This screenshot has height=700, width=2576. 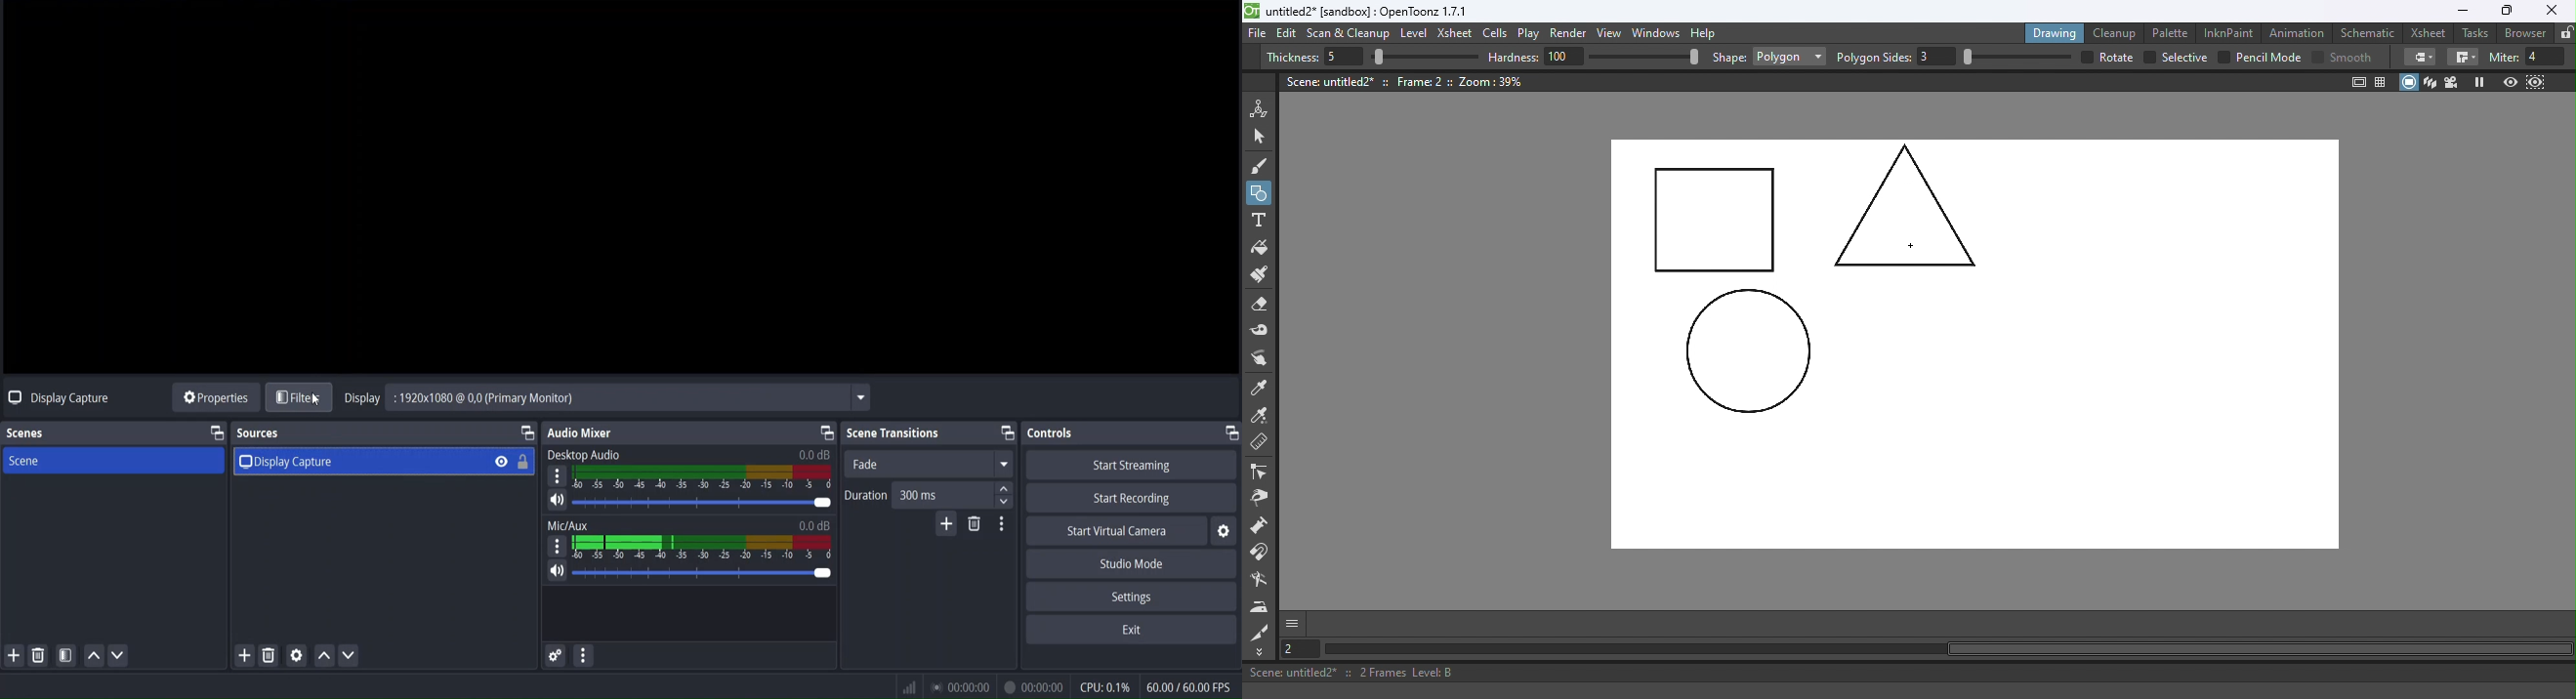 I want to click on scenes, so click(x=25, y=434).